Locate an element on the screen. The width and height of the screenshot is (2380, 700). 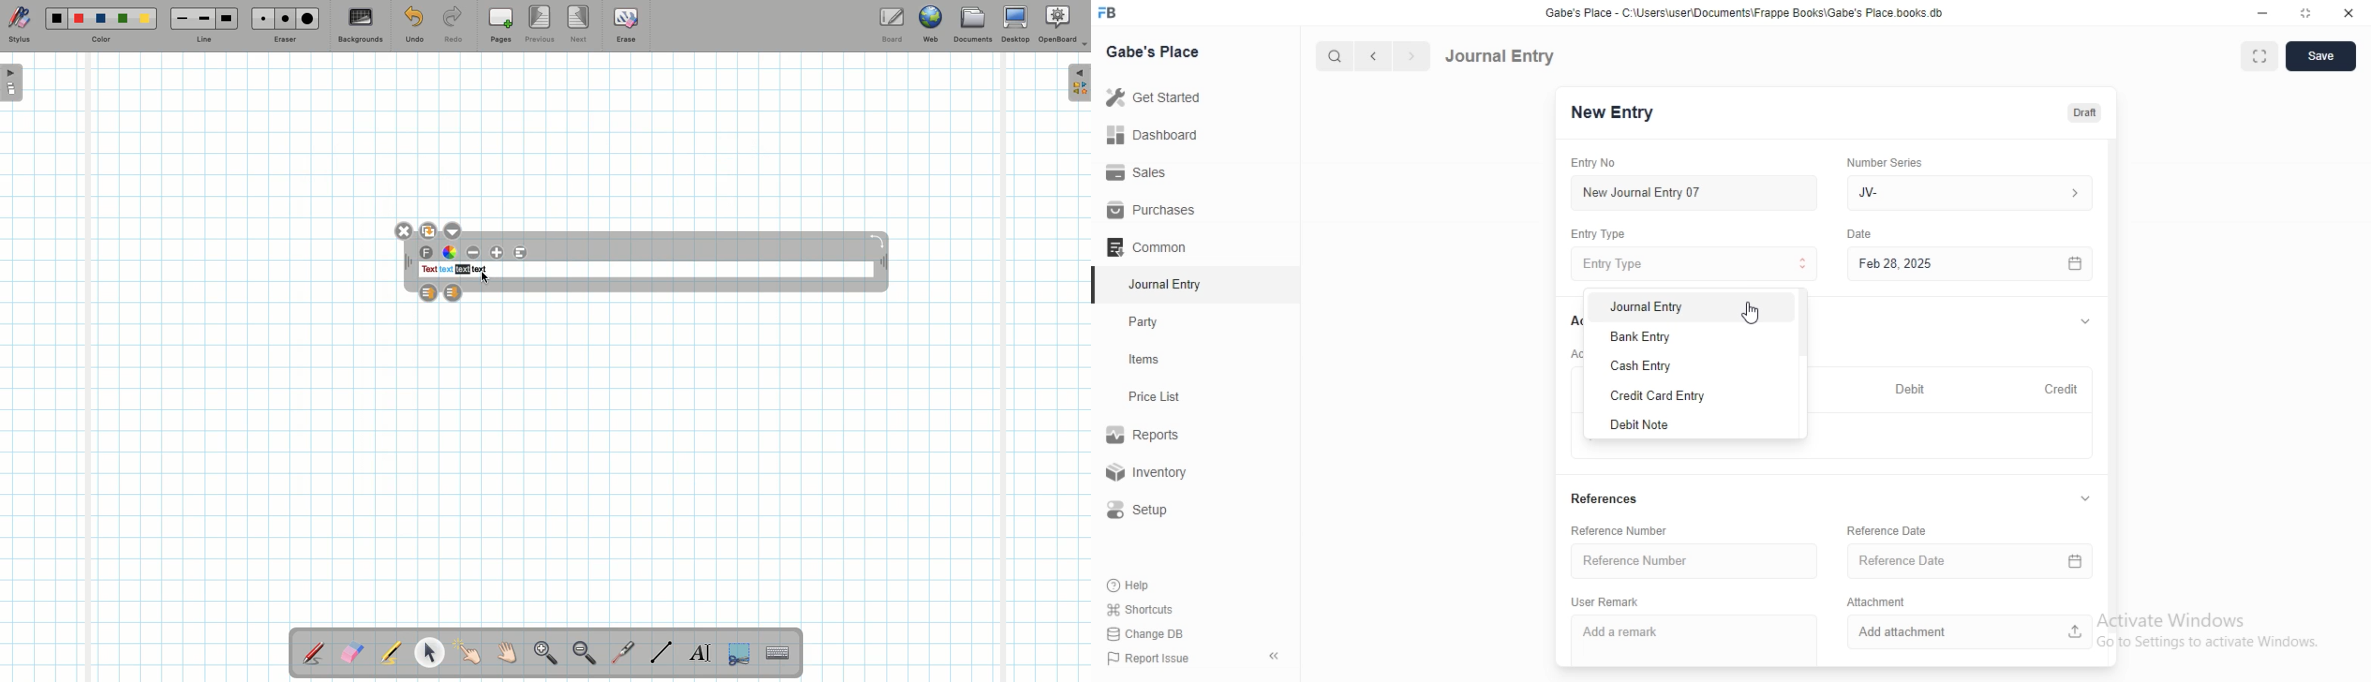
‘Number Series is located at coordinates (1883, 162).